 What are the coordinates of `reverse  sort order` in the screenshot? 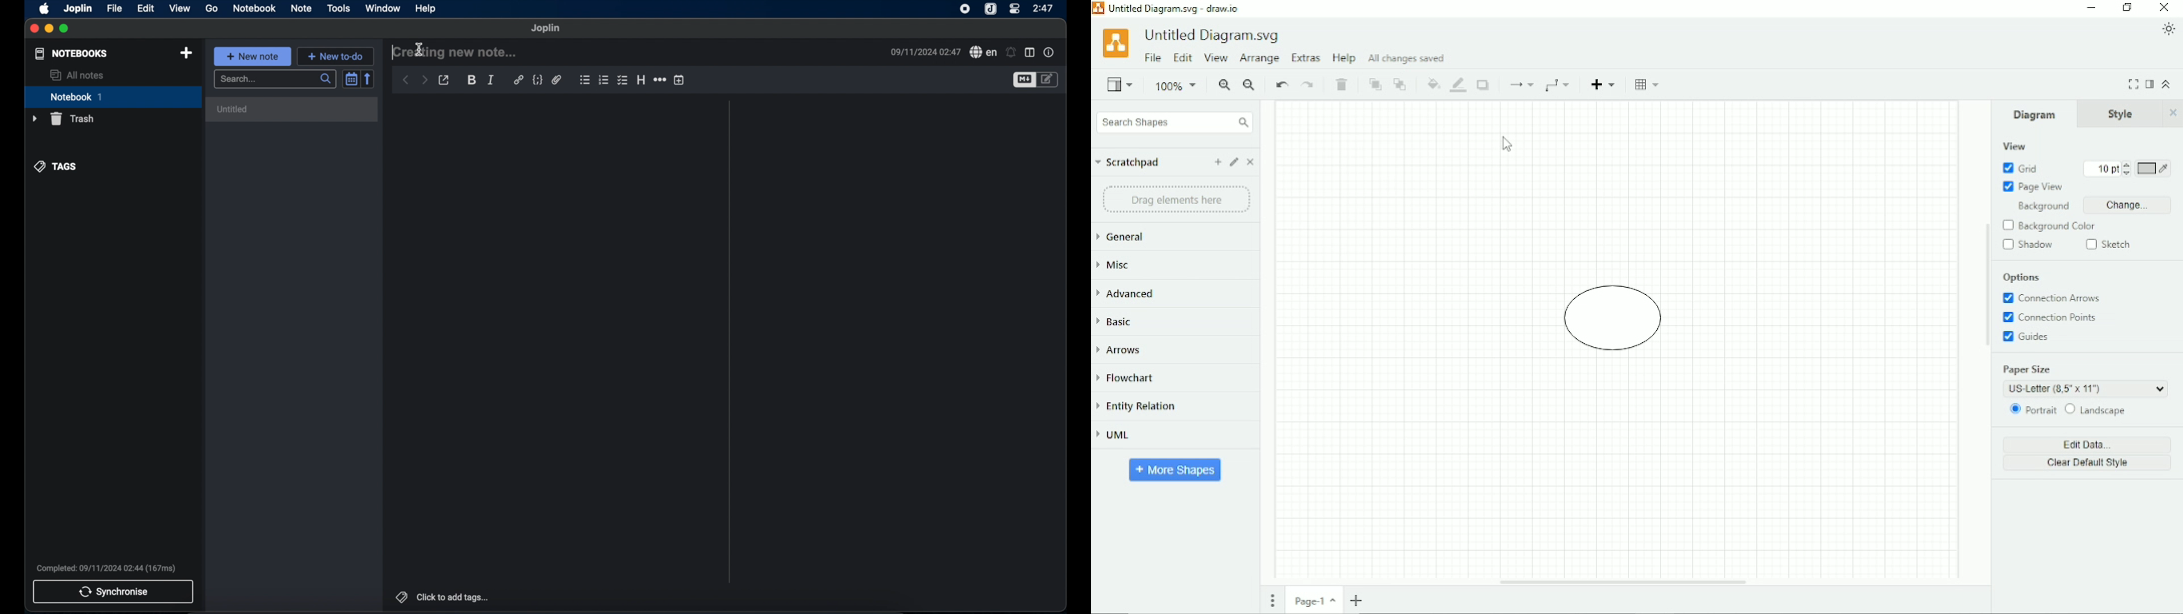 It's located at (369, 78).